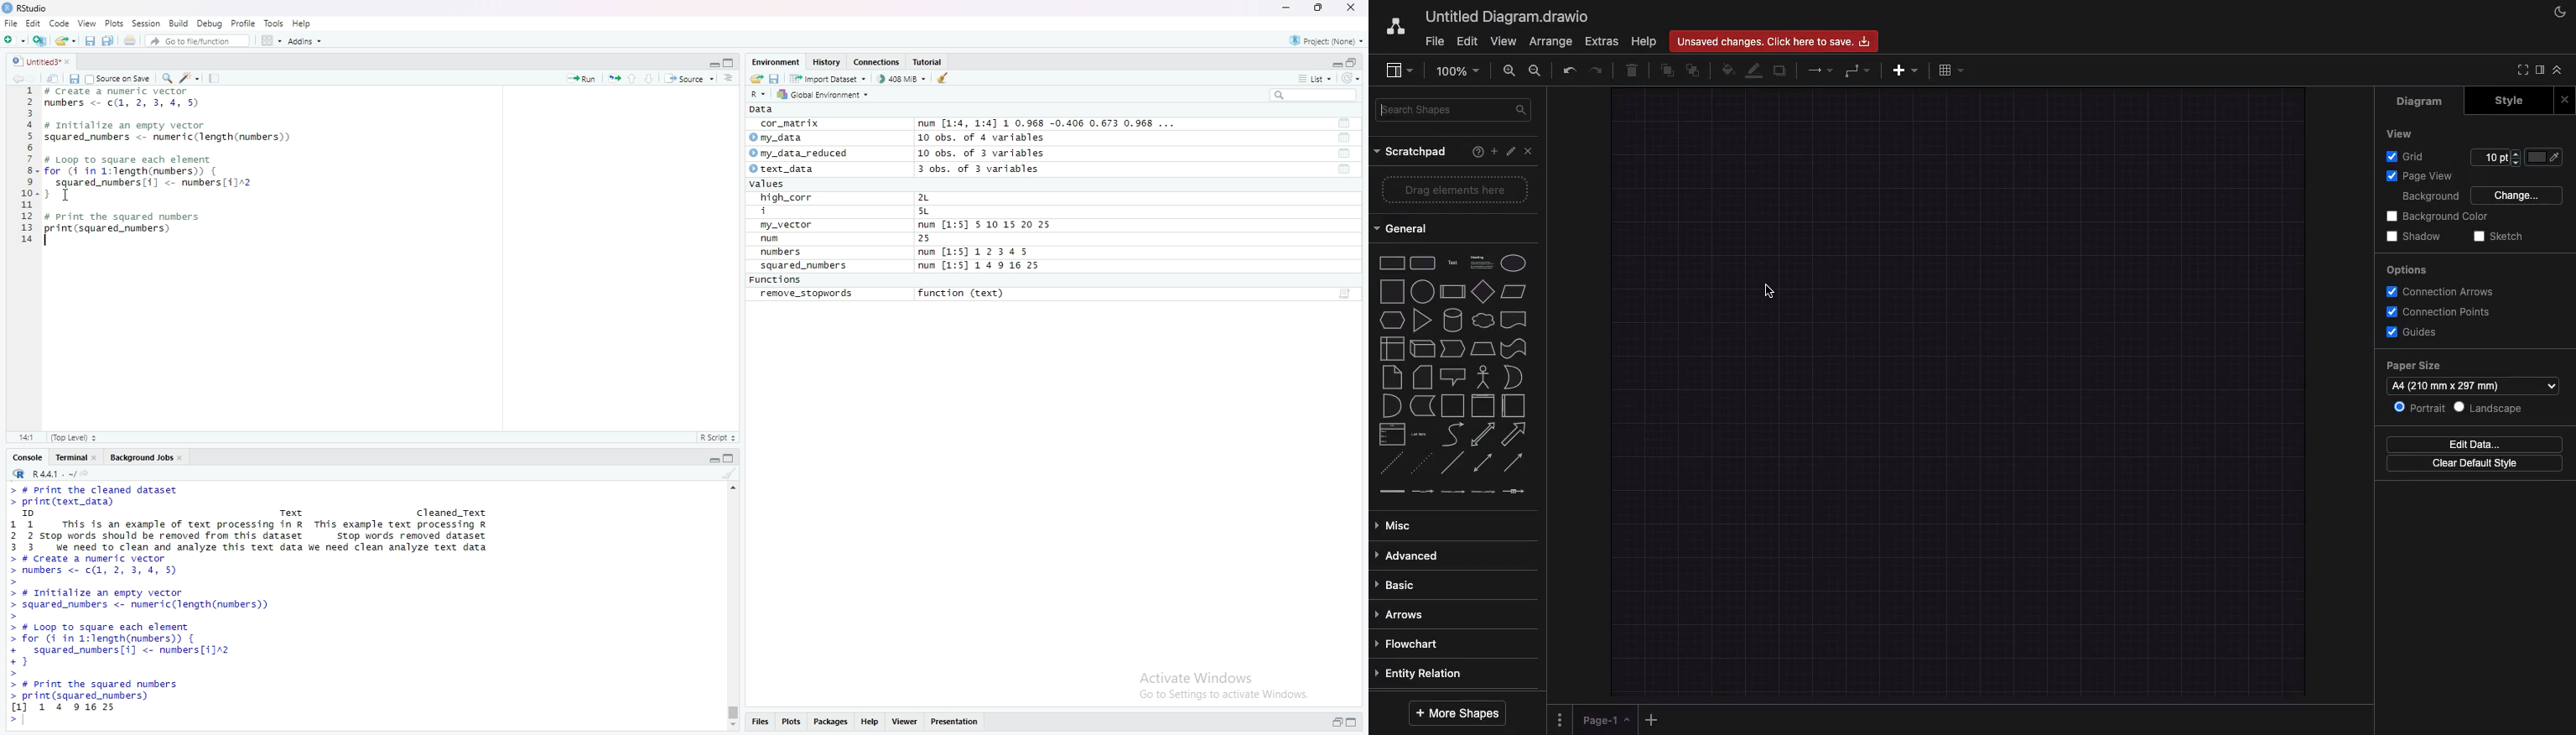 The image size is (2576, 756). Describe the element at coordinates (1456, 713) in the screenshot. I see `More shapes` at that location.